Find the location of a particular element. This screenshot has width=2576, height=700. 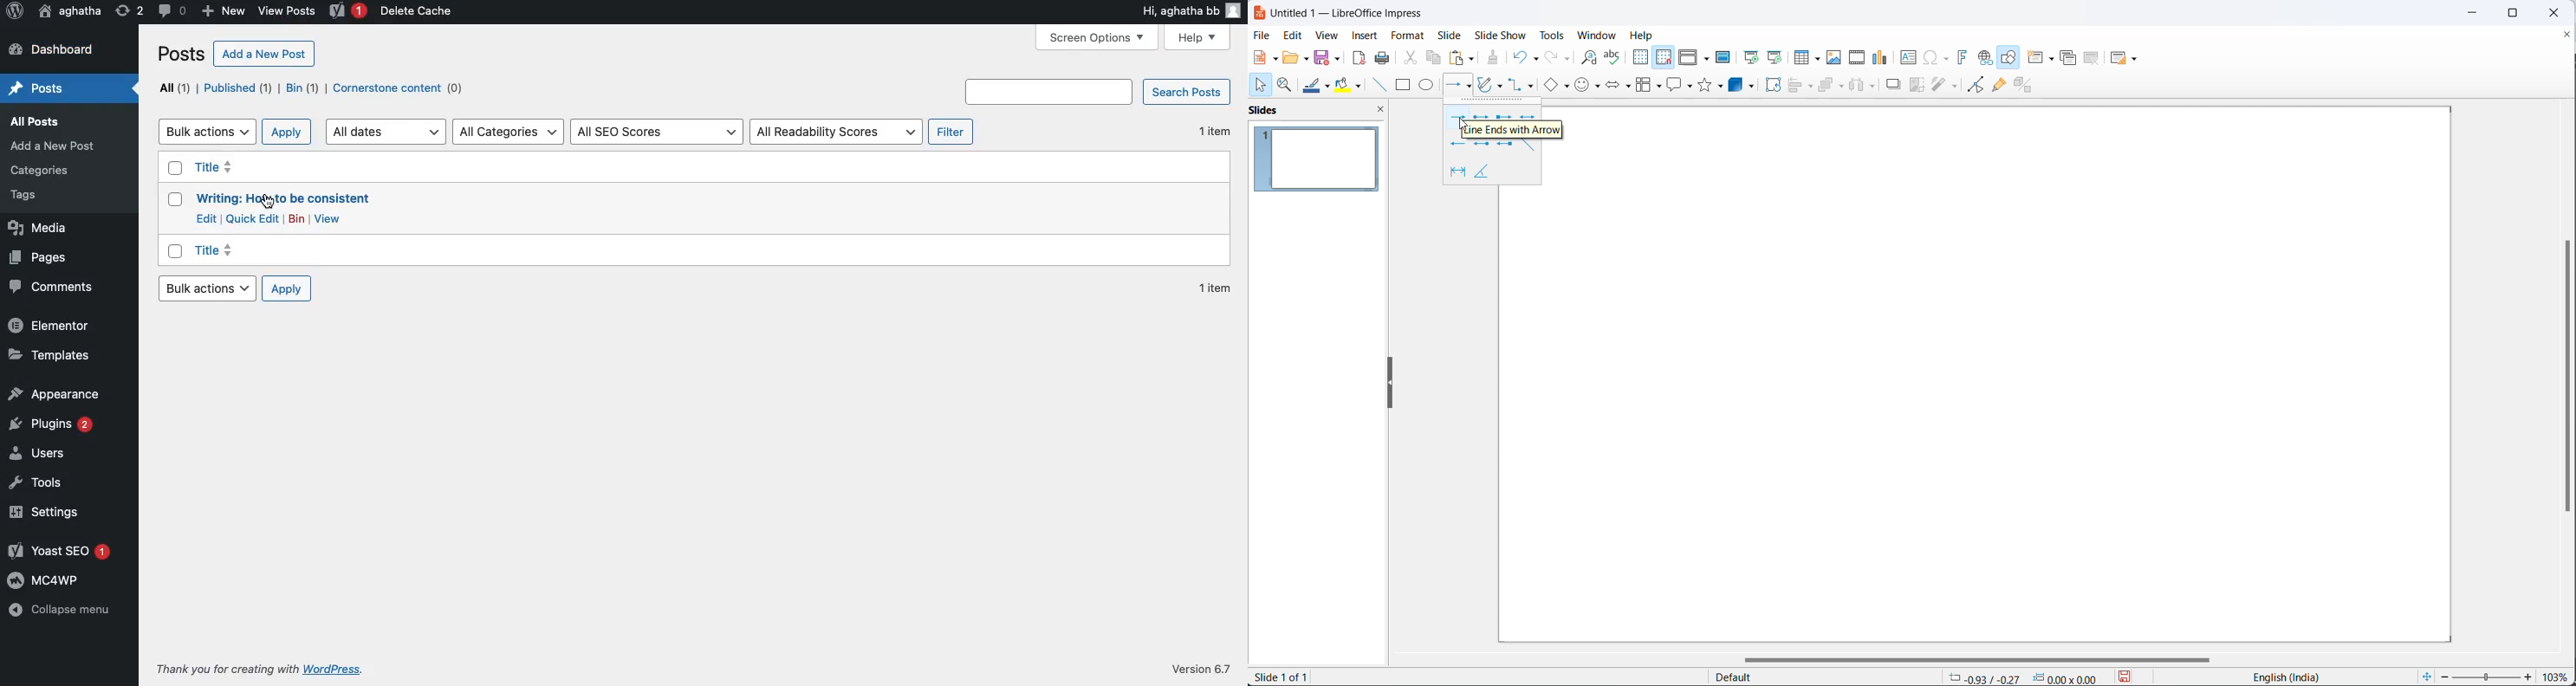

rotate is located at coordinates (1773, 86).